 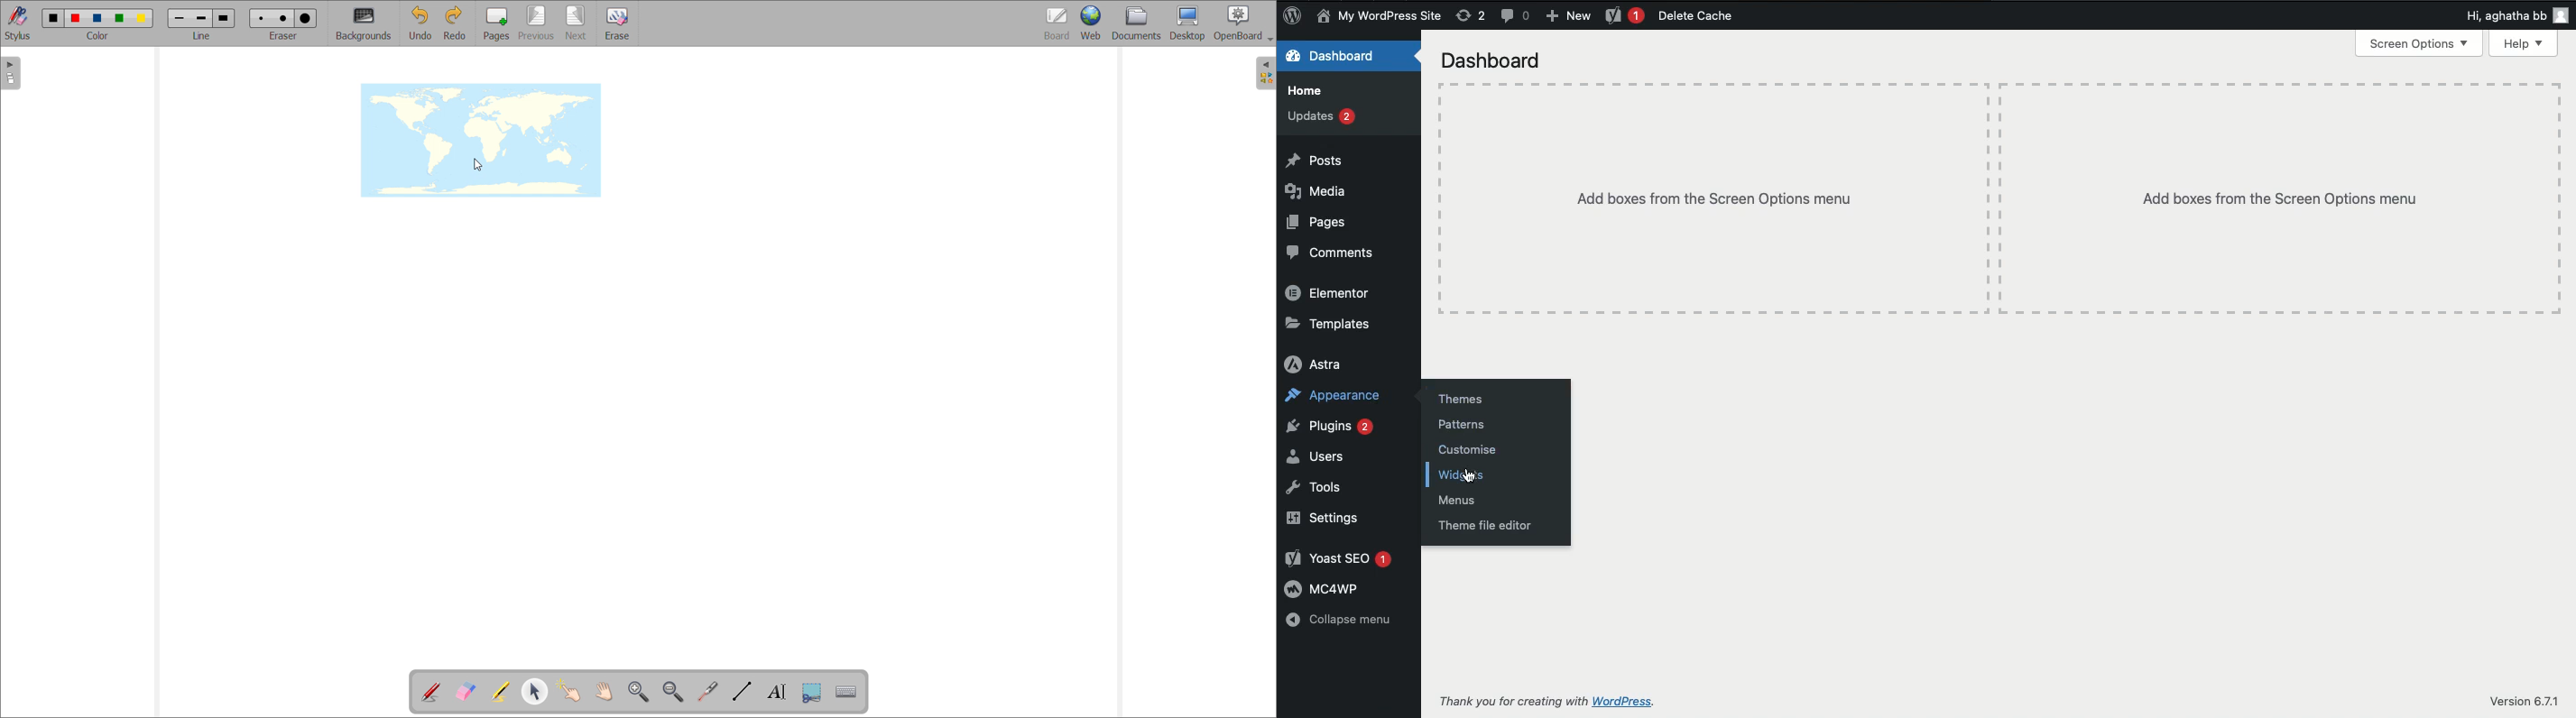 I want to click on Theme file editor, so click(x=1488, y=529).